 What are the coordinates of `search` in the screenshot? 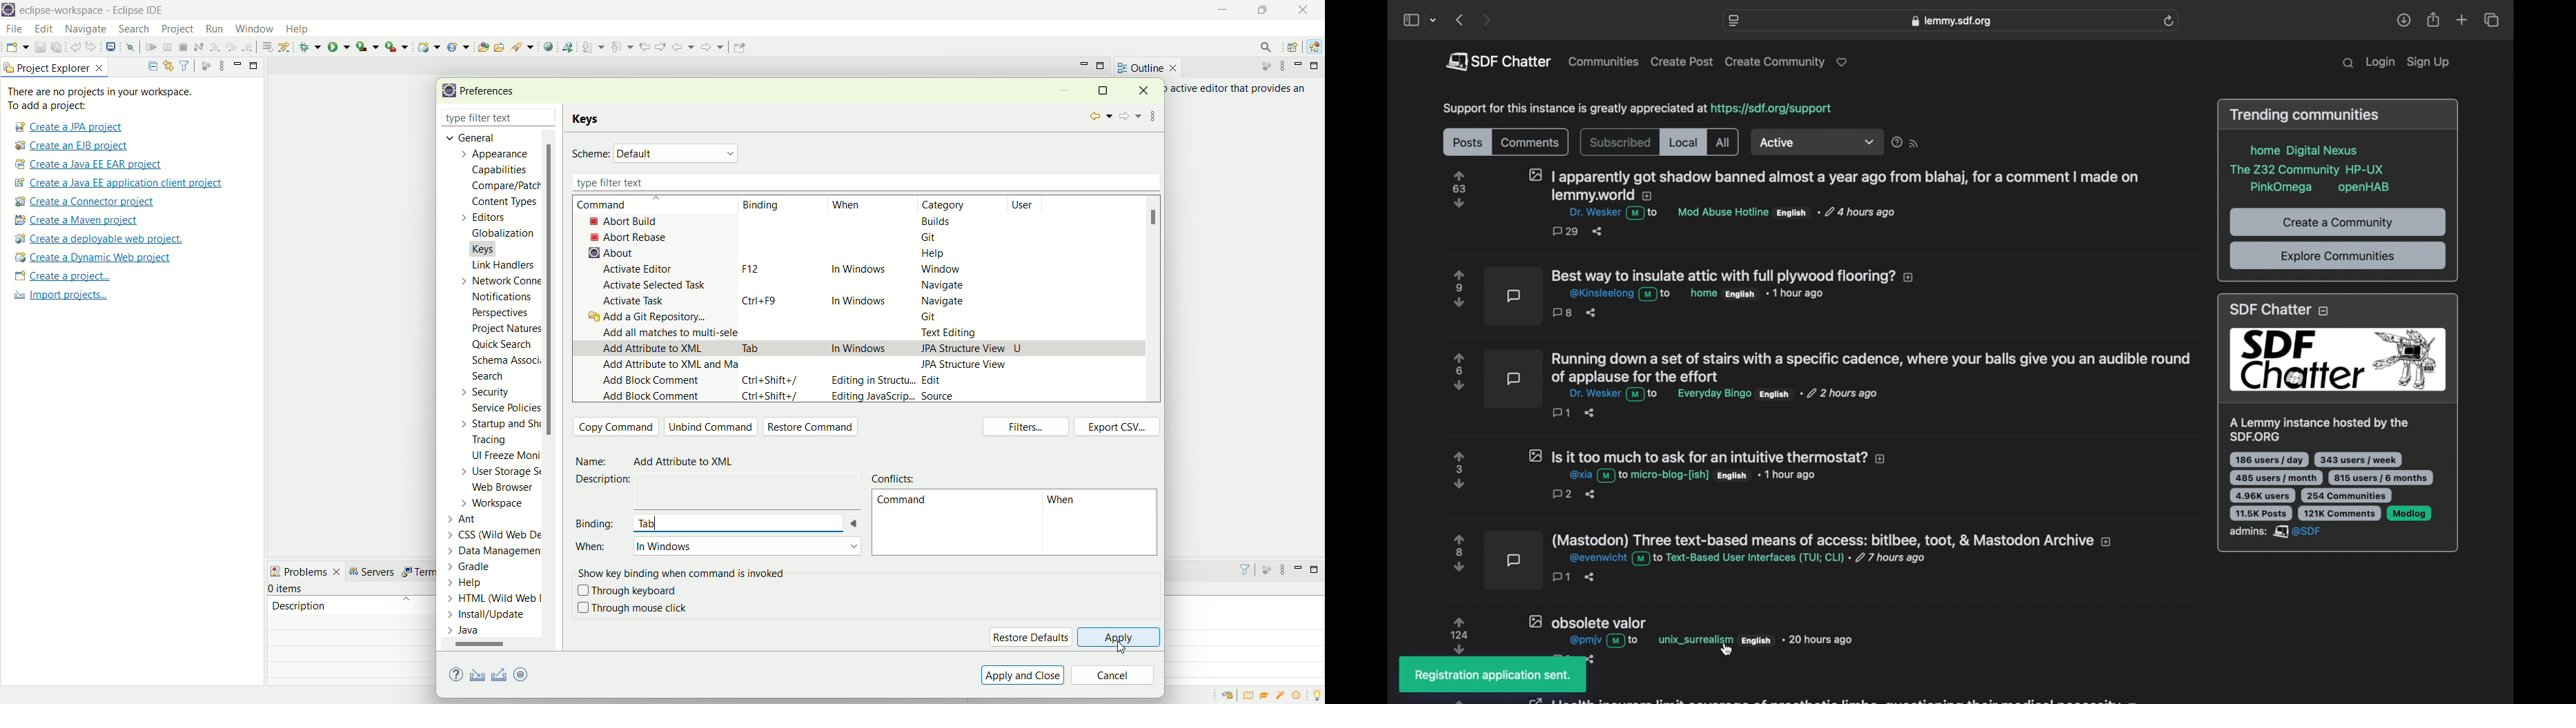 It's located at (2348, 63).